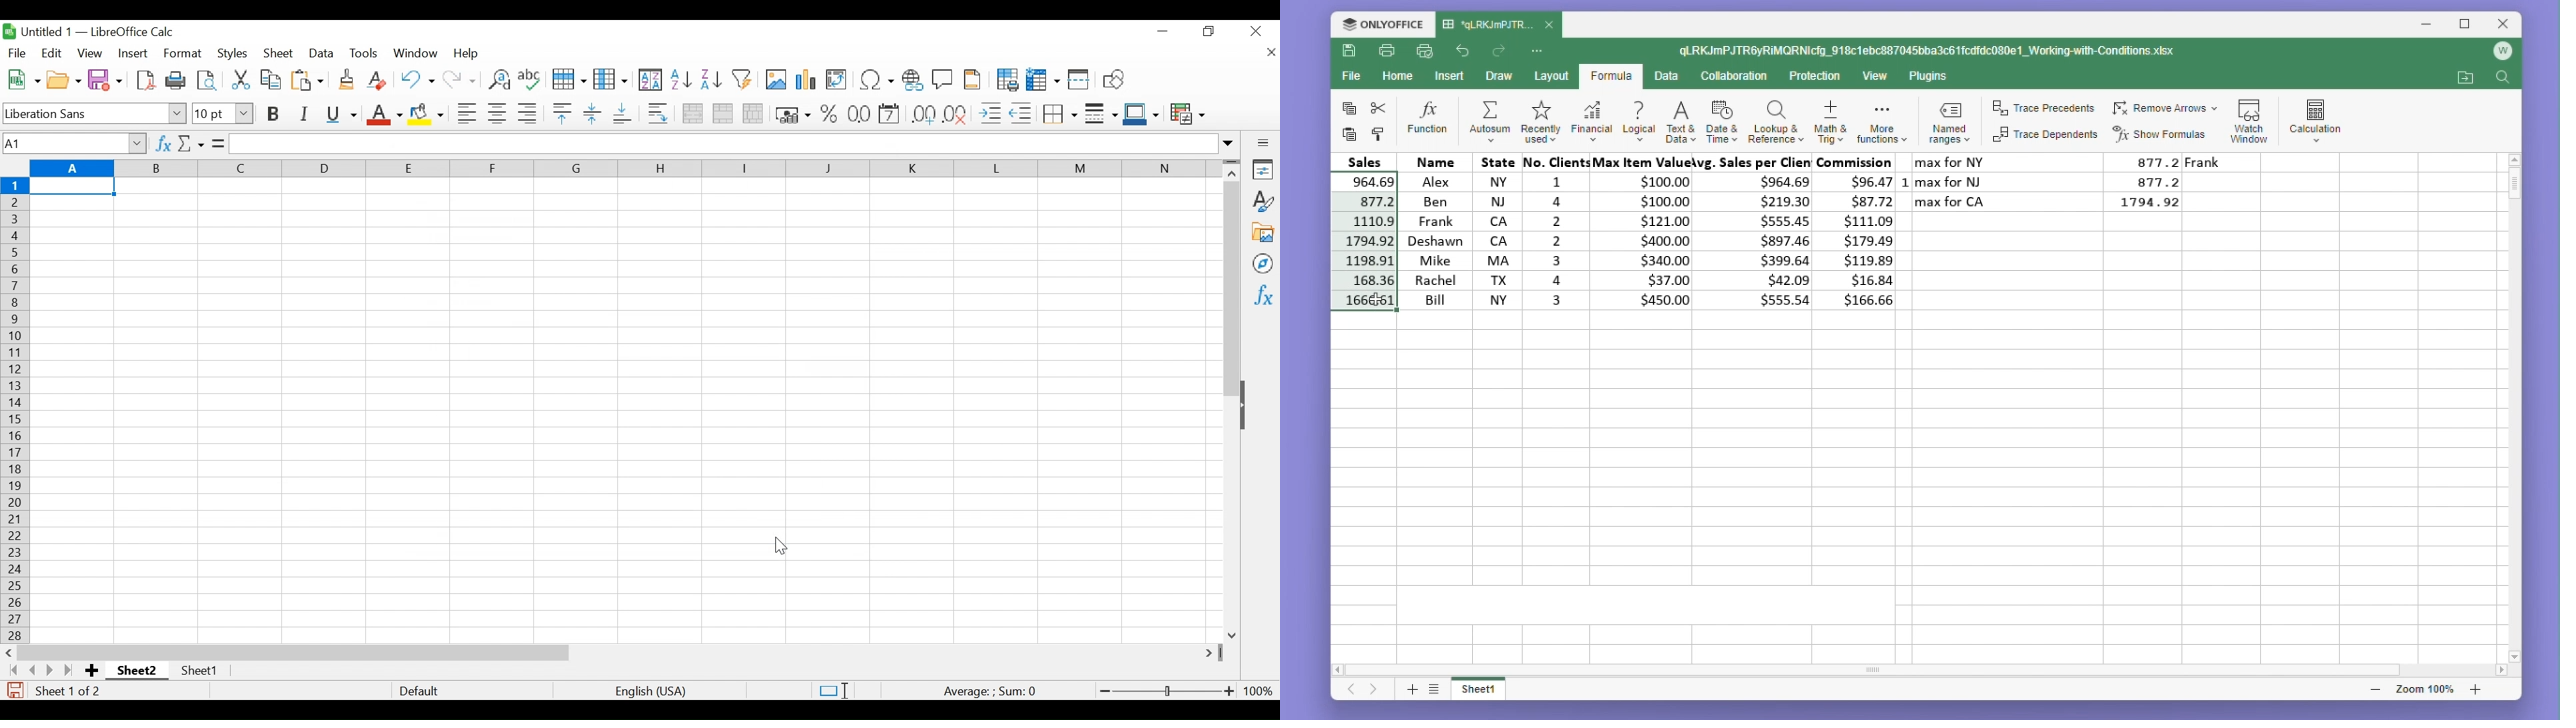 The image size is (2576, 728). What do you see at coordinates (1859, 231) in the screenshot?
I see `commission` at bounding box center [1859, 231].